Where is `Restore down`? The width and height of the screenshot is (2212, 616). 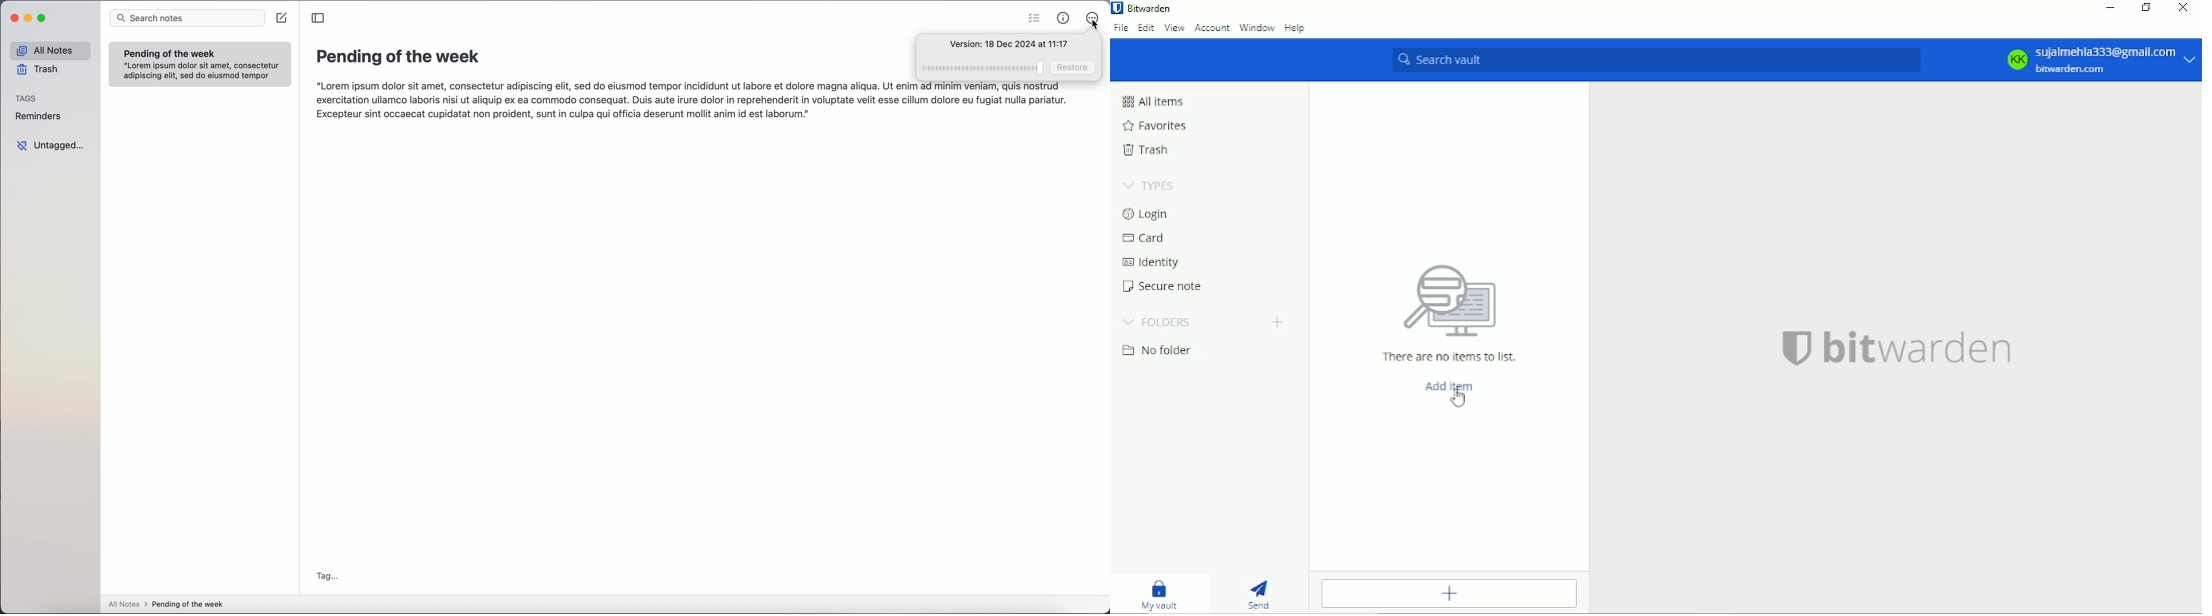
Restore down is located at coordinates (2146, 9).